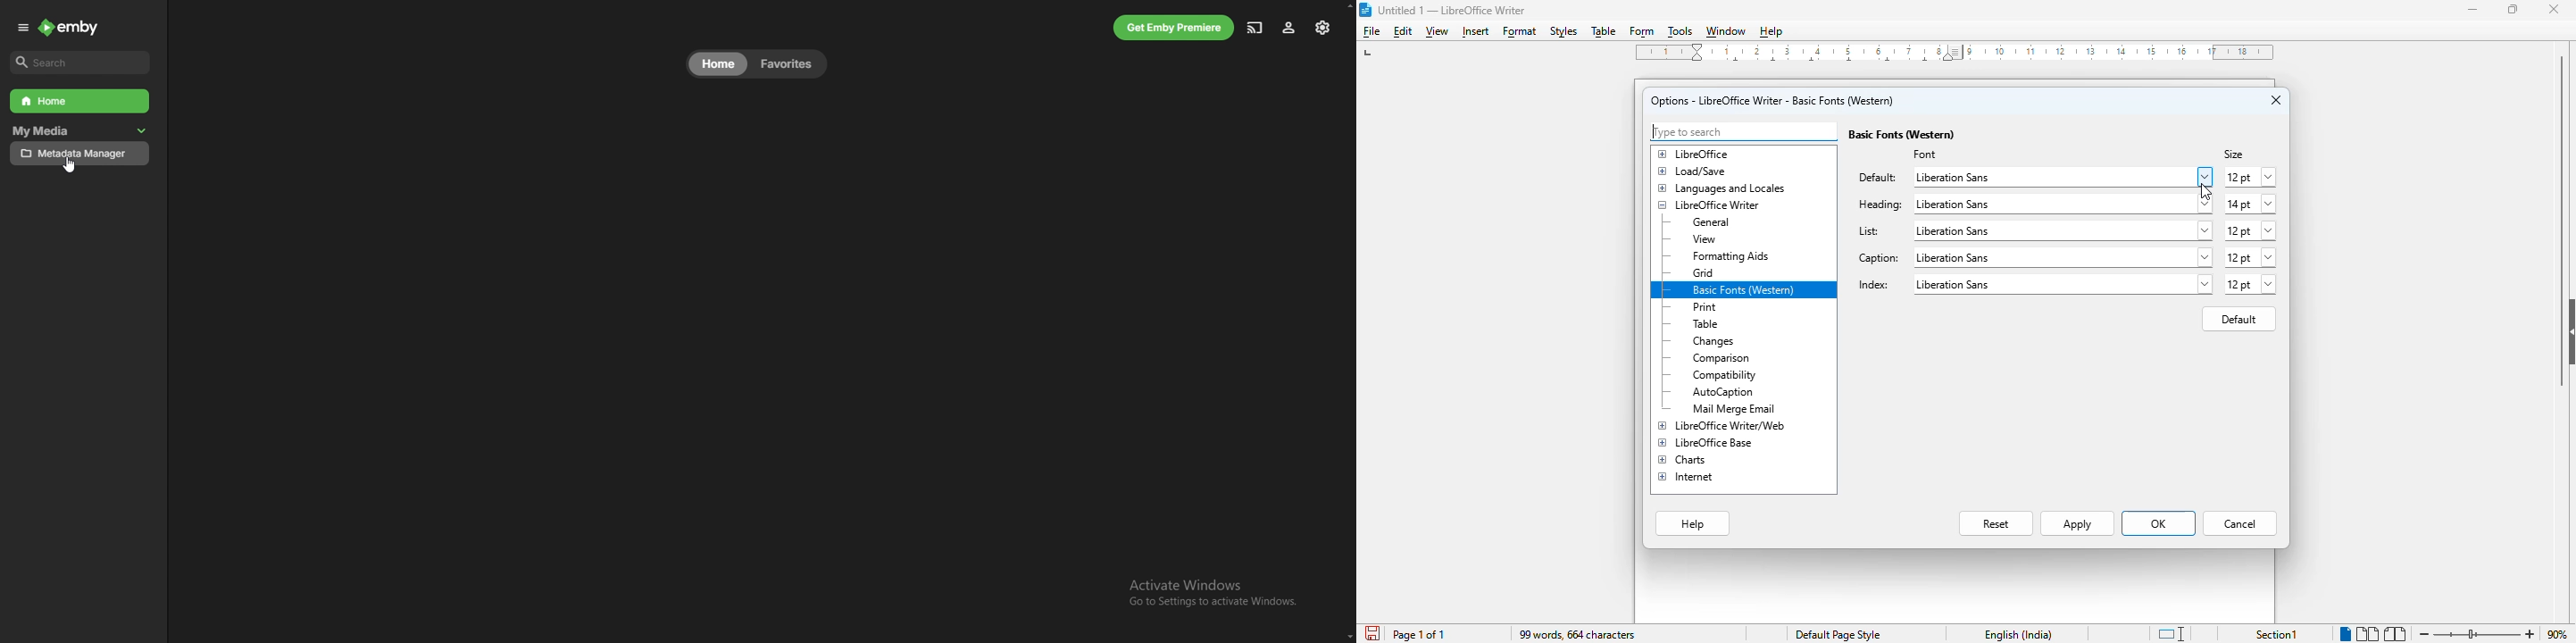 The height and width of the screenshot is (644, 2576). What do you see at coordinates (2239, 319) in the screenshot?
I see `default` at bounding box center [2239, 319].